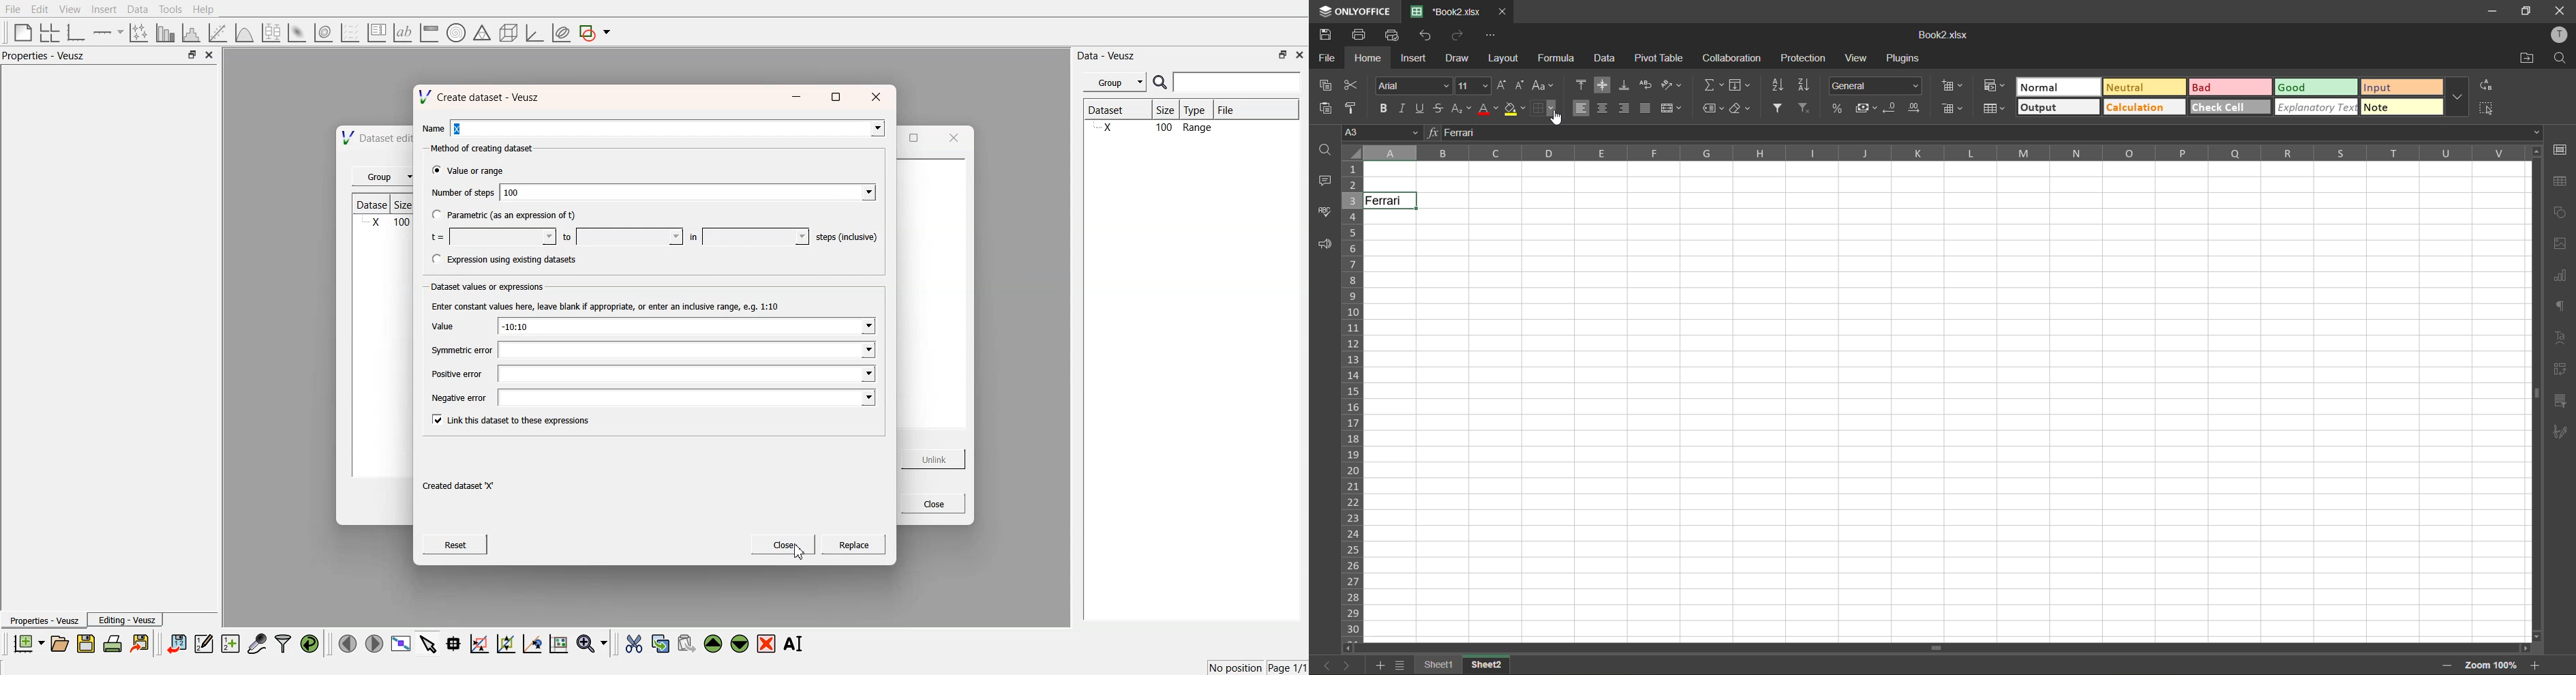 The image size is (2576, 700). I want to click on zoom out the graph axes, so click(504, 643).